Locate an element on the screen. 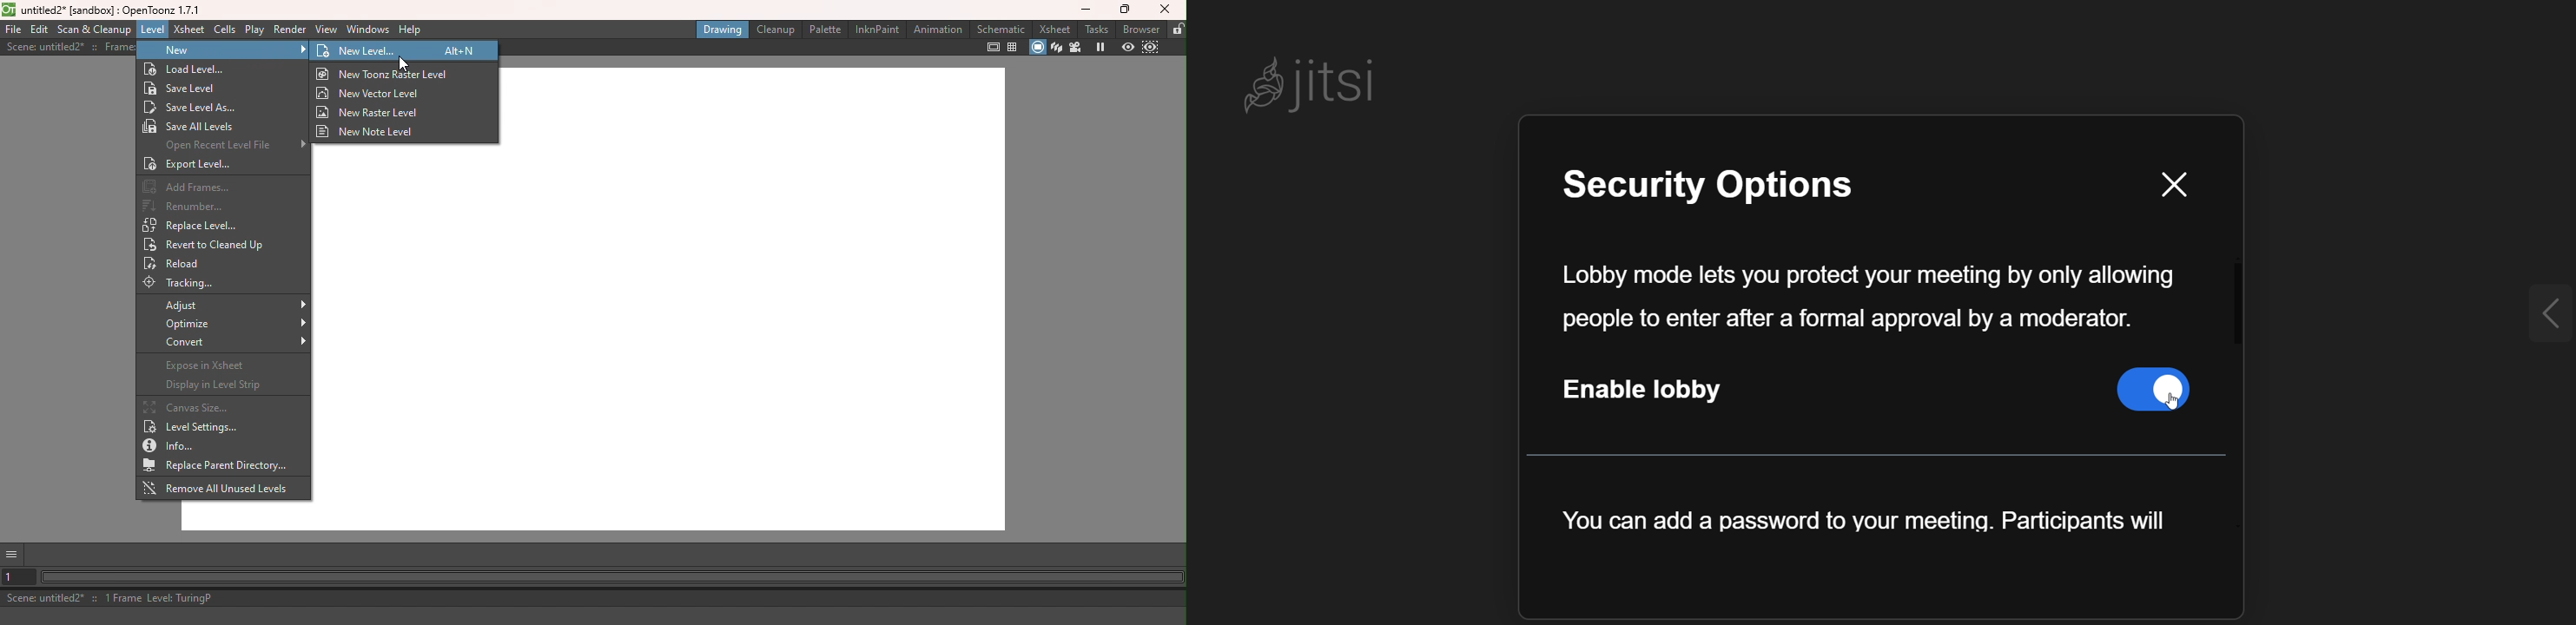 This screenshot has height=644, width=2576. cursor is located at coordinates (2162, 412).